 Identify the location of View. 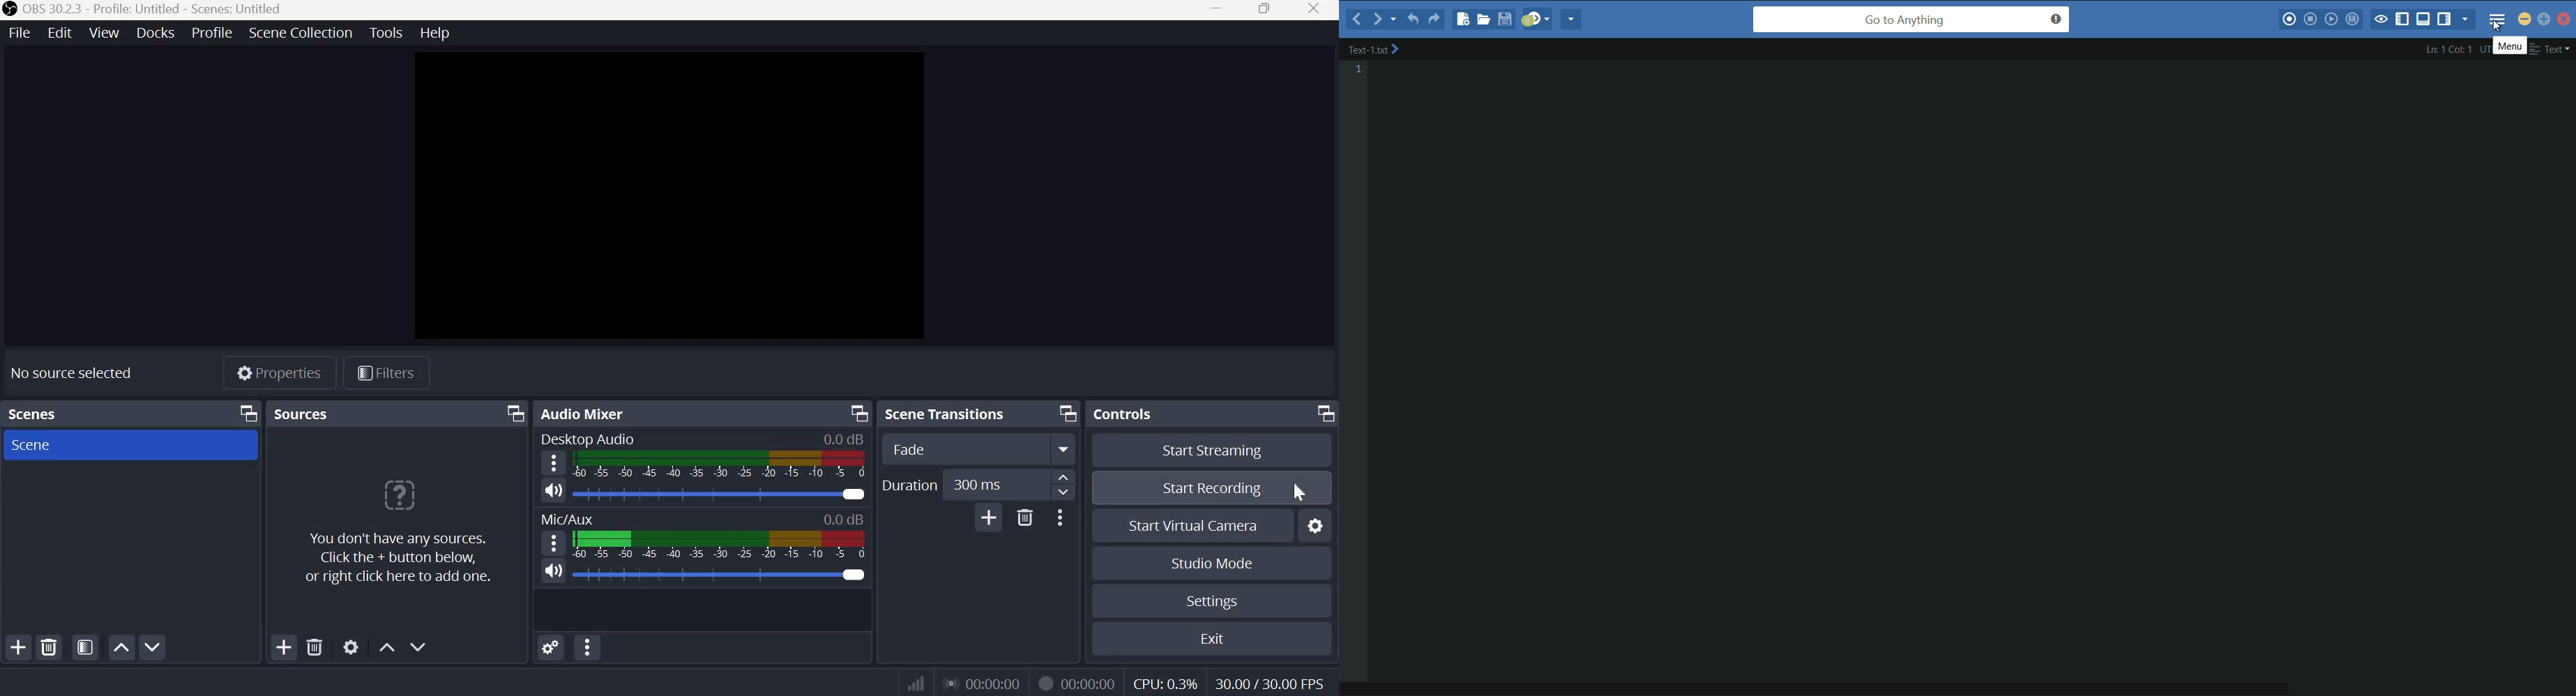
(103, 33).